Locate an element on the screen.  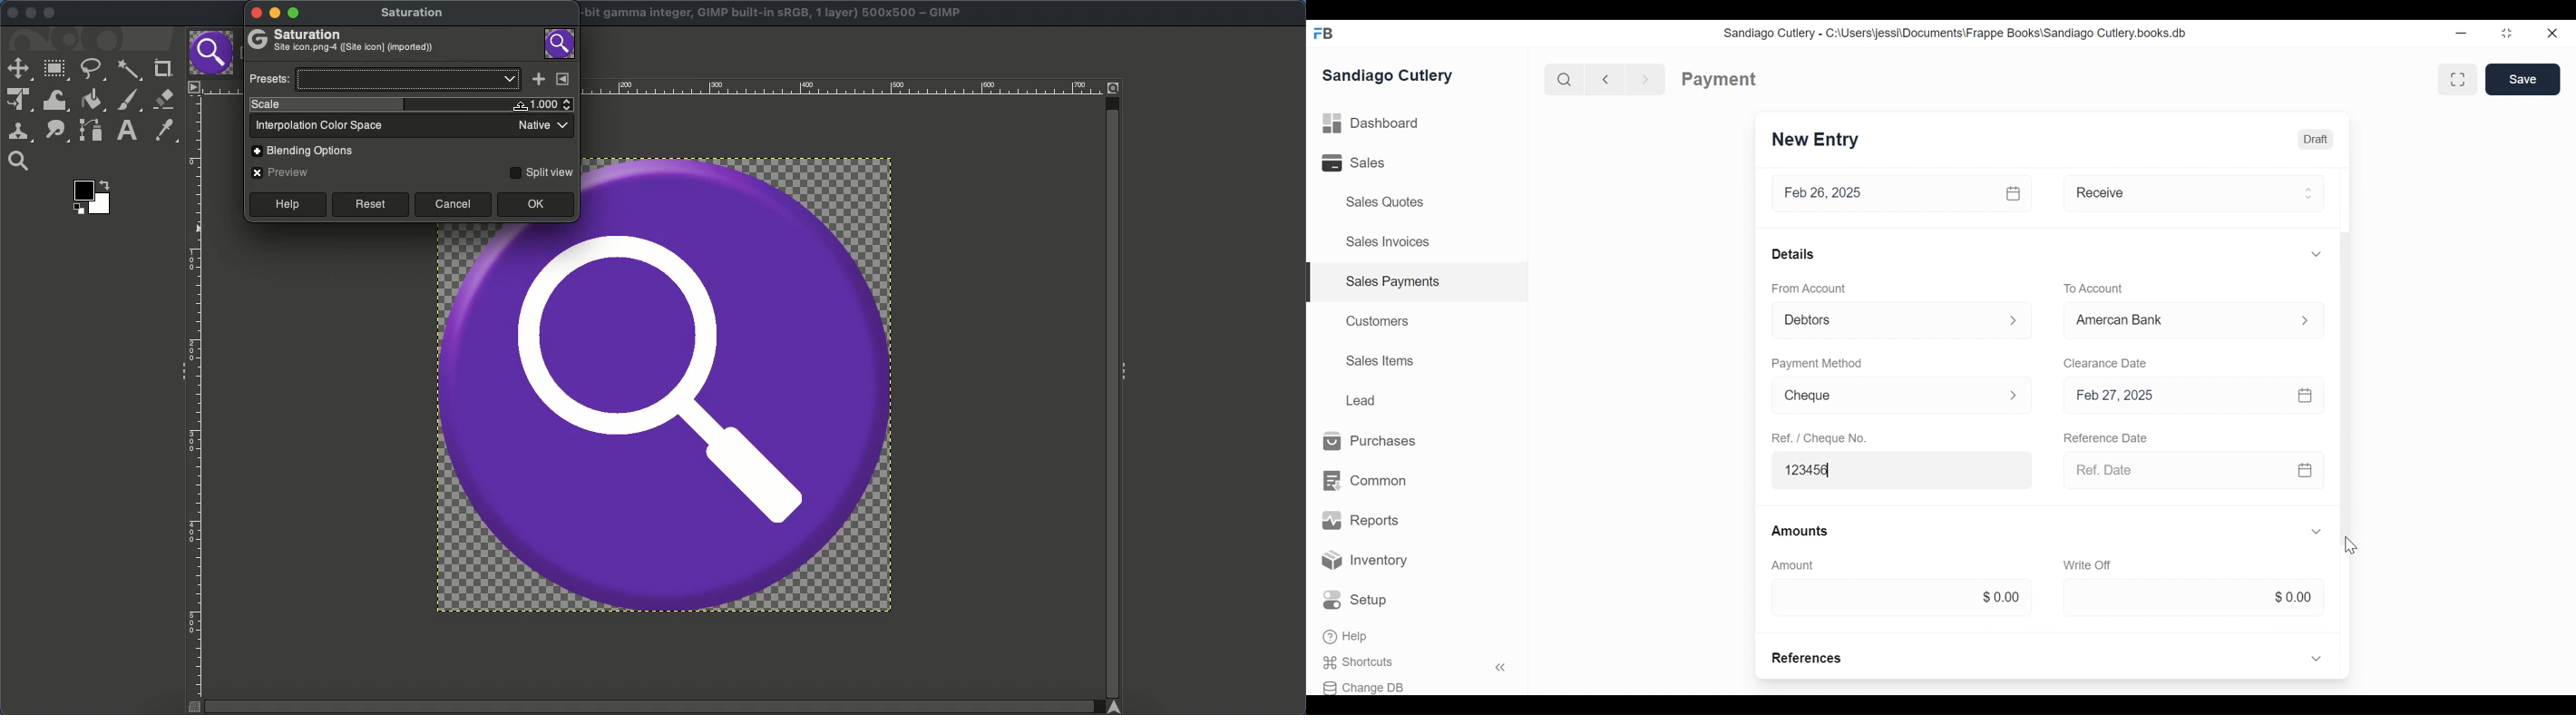
Navigate Back is located at coordinates (1603, 79).